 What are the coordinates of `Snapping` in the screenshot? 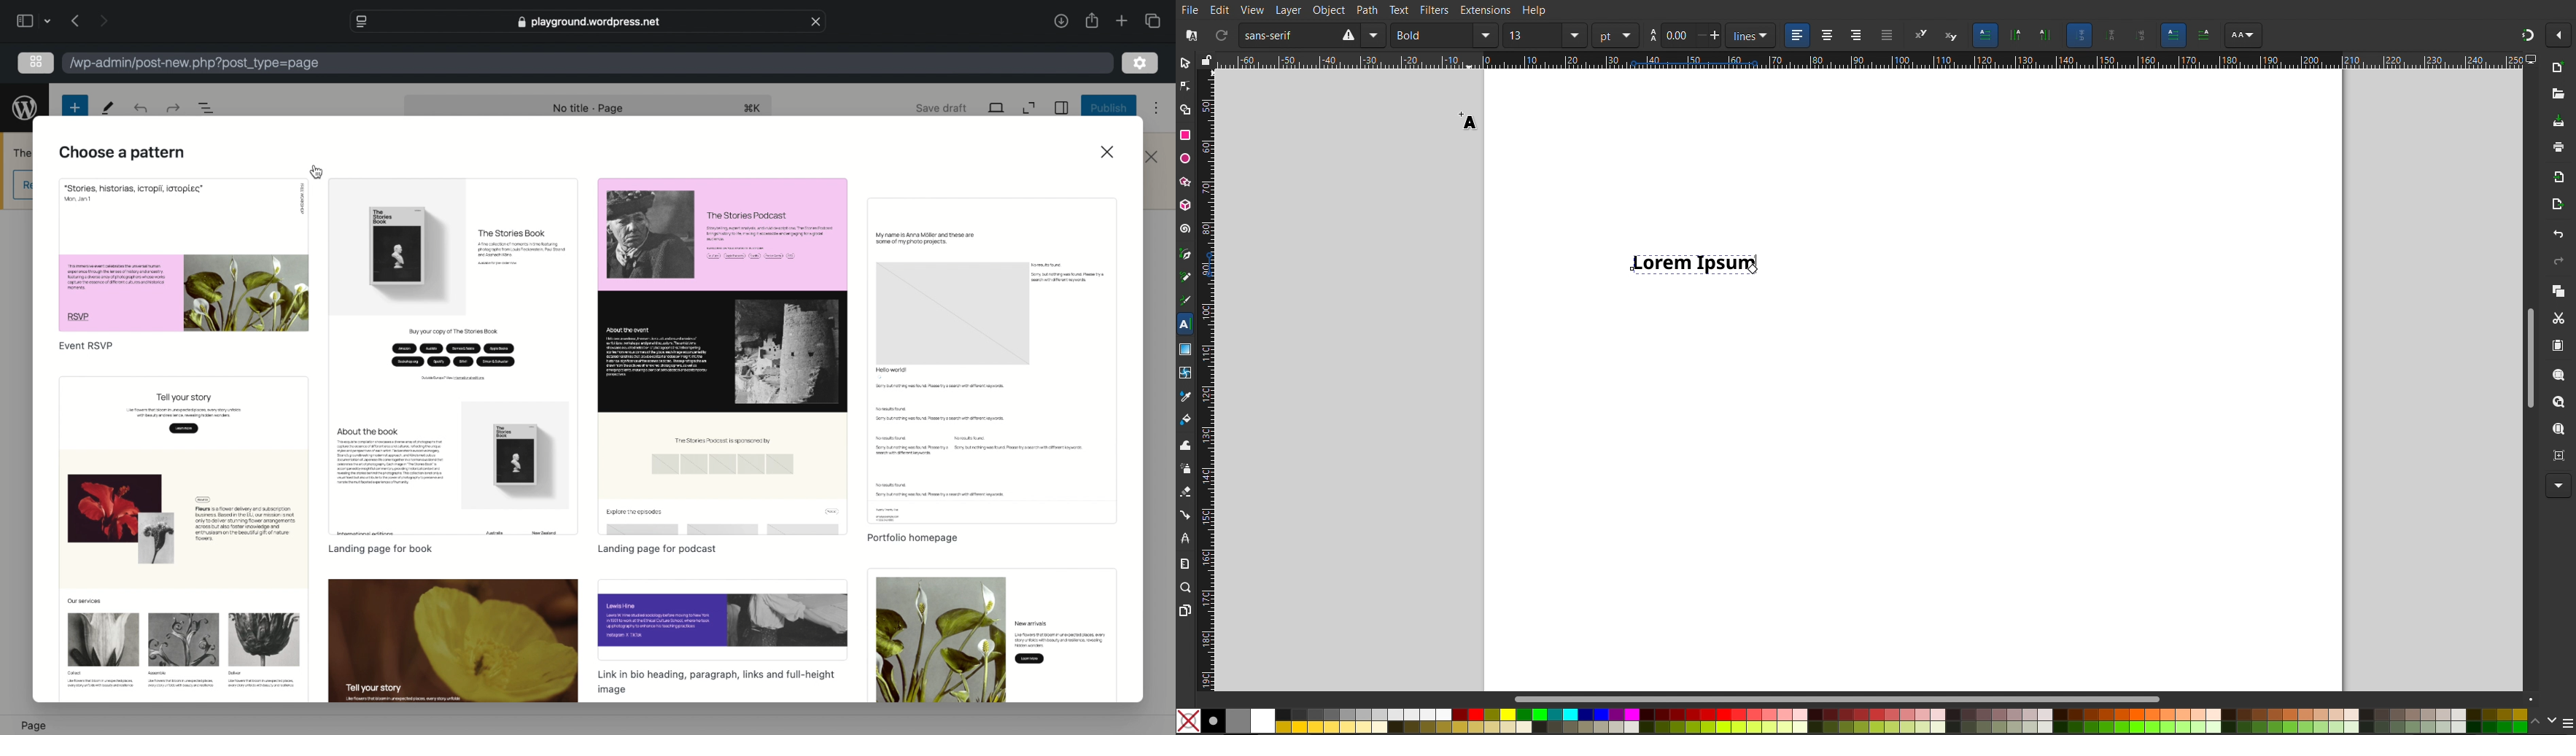 It's located at (2527, 32).